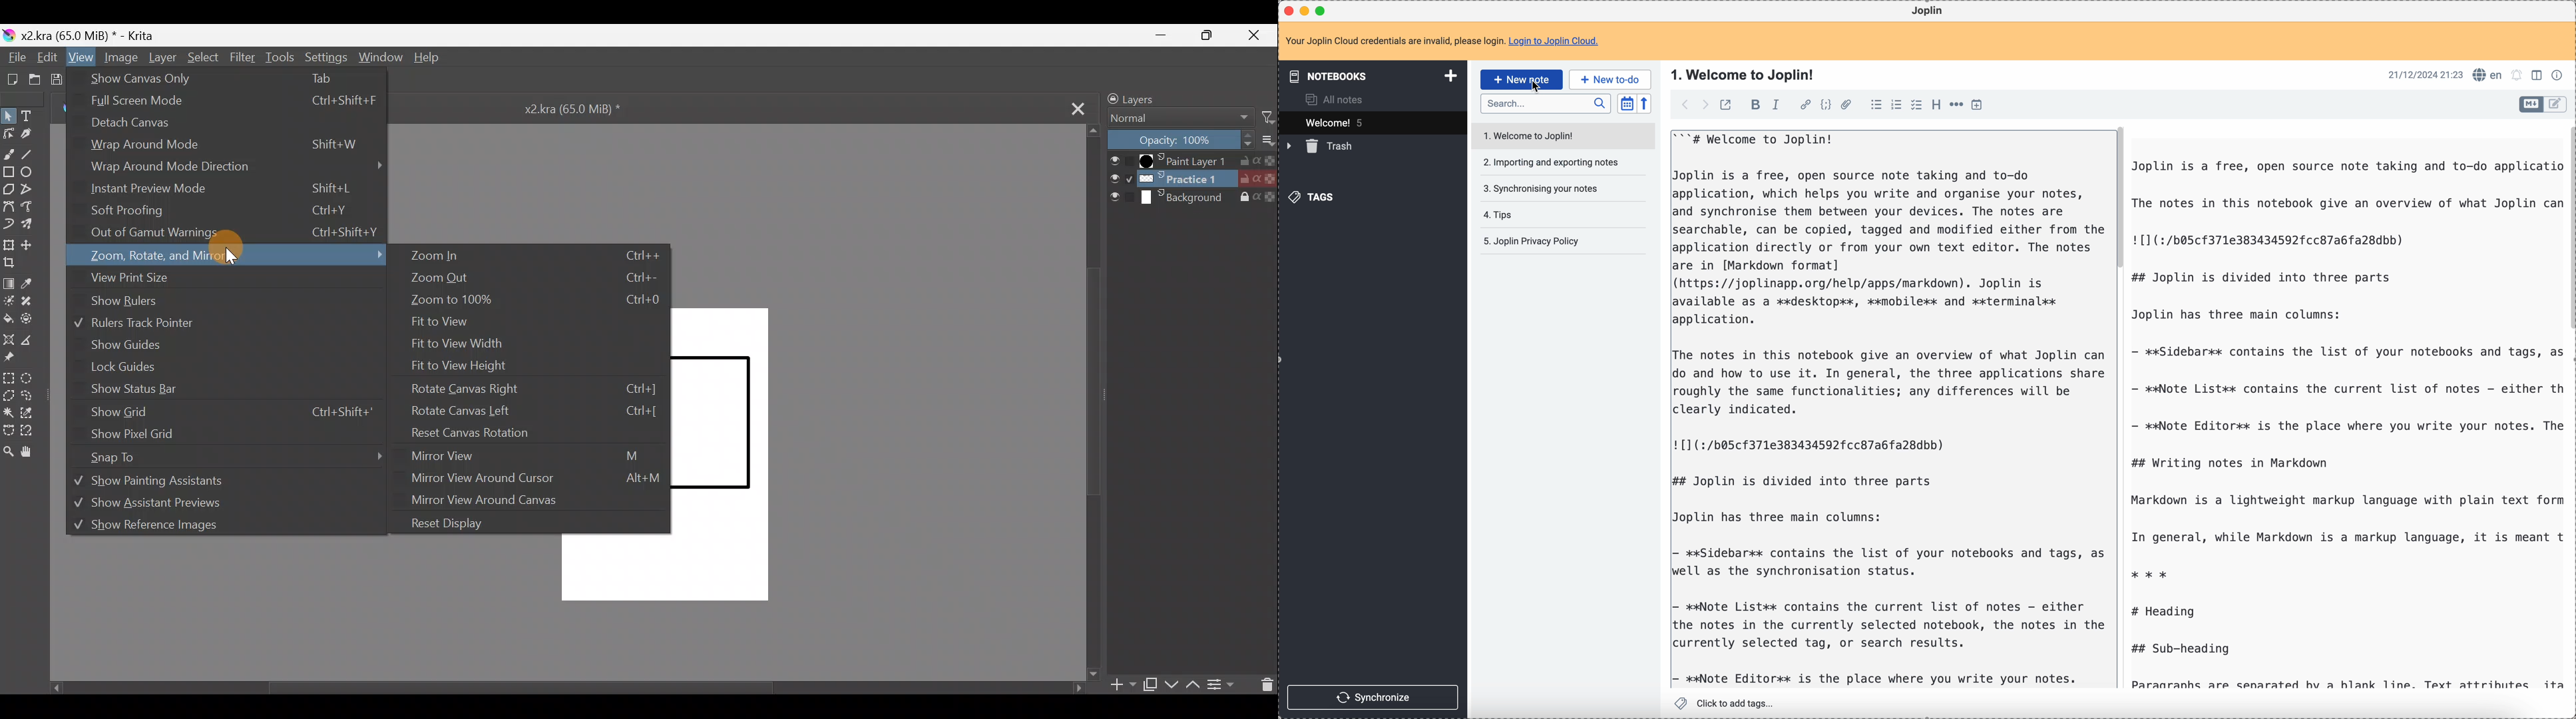  What do you see at coordinates (537, 256) in the screenshot?
I see `Zoom In` at bounding box center [537, 256].